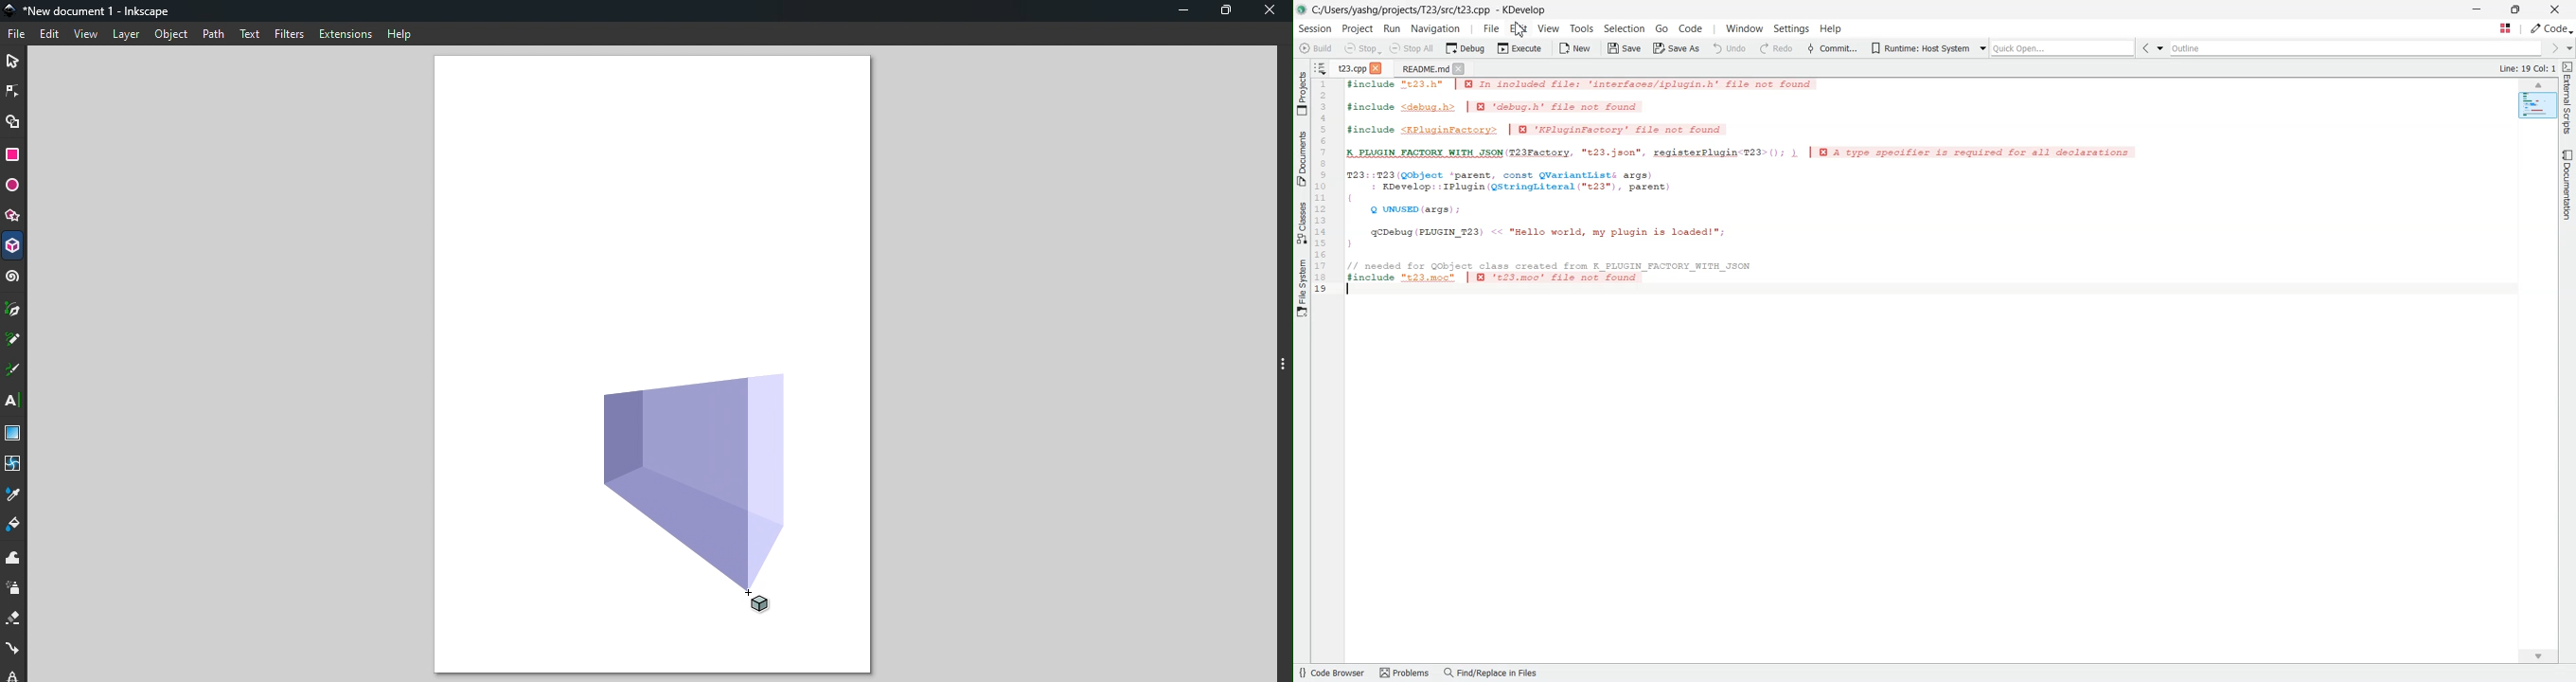 The image size is (2576, 700). Describe the element at coordinates (1625, 29) in the screenshot. I see `Selection` at that location.